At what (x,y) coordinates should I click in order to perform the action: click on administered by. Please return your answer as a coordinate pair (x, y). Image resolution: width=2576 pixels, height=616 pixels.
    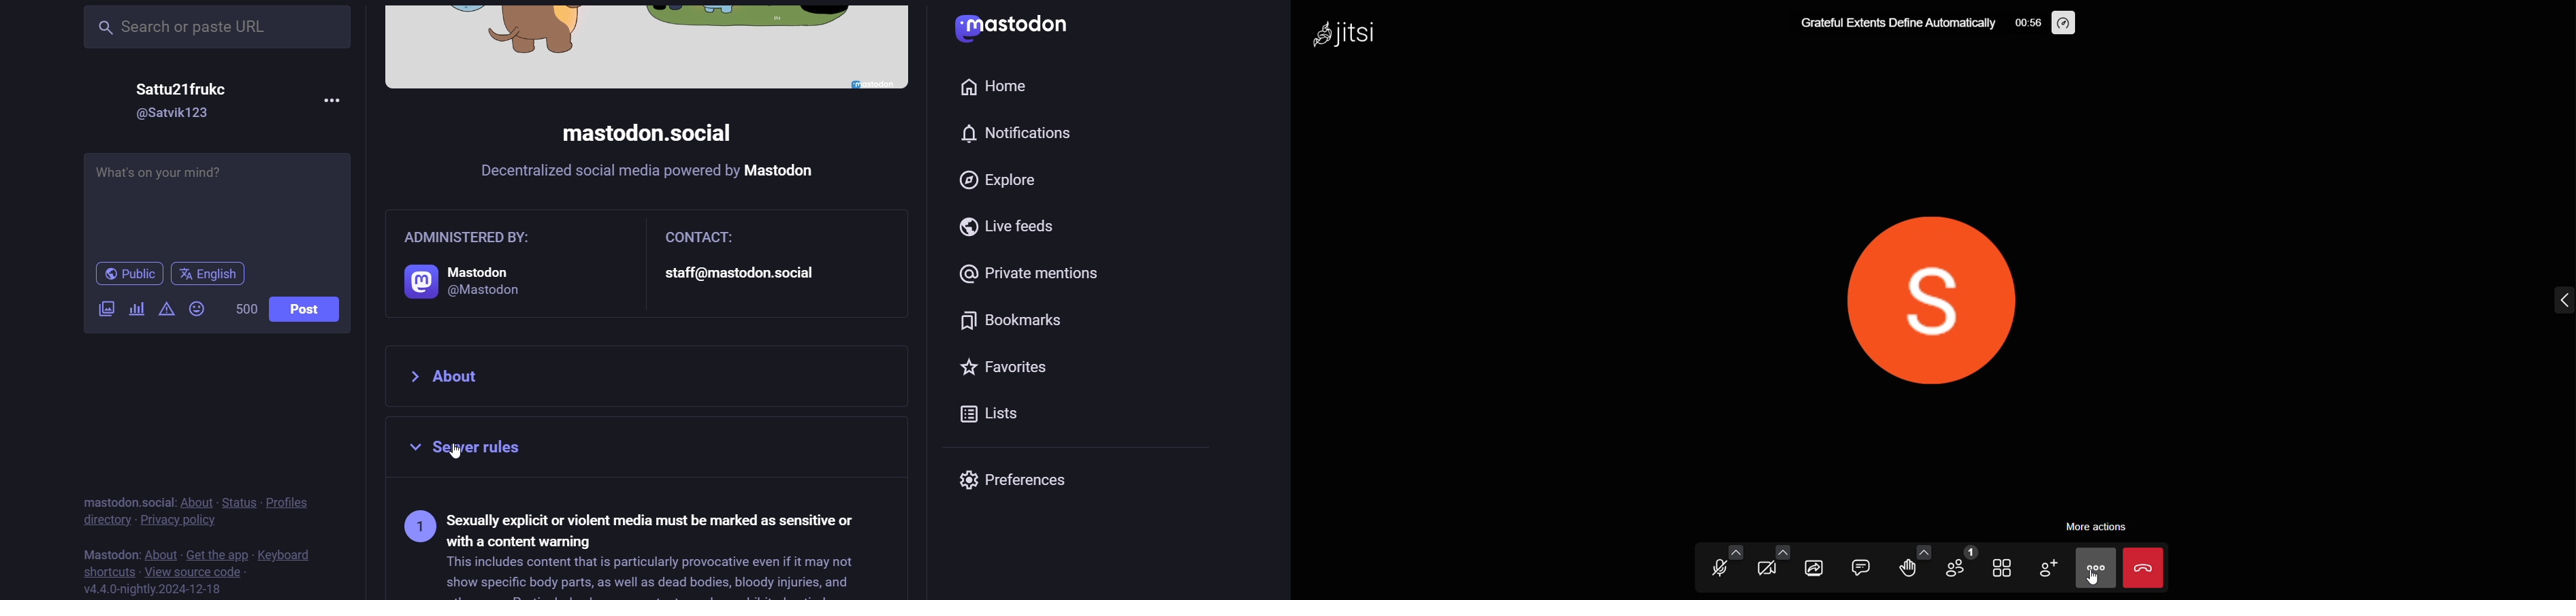
    Looking at the image, I should click on (489, 263).